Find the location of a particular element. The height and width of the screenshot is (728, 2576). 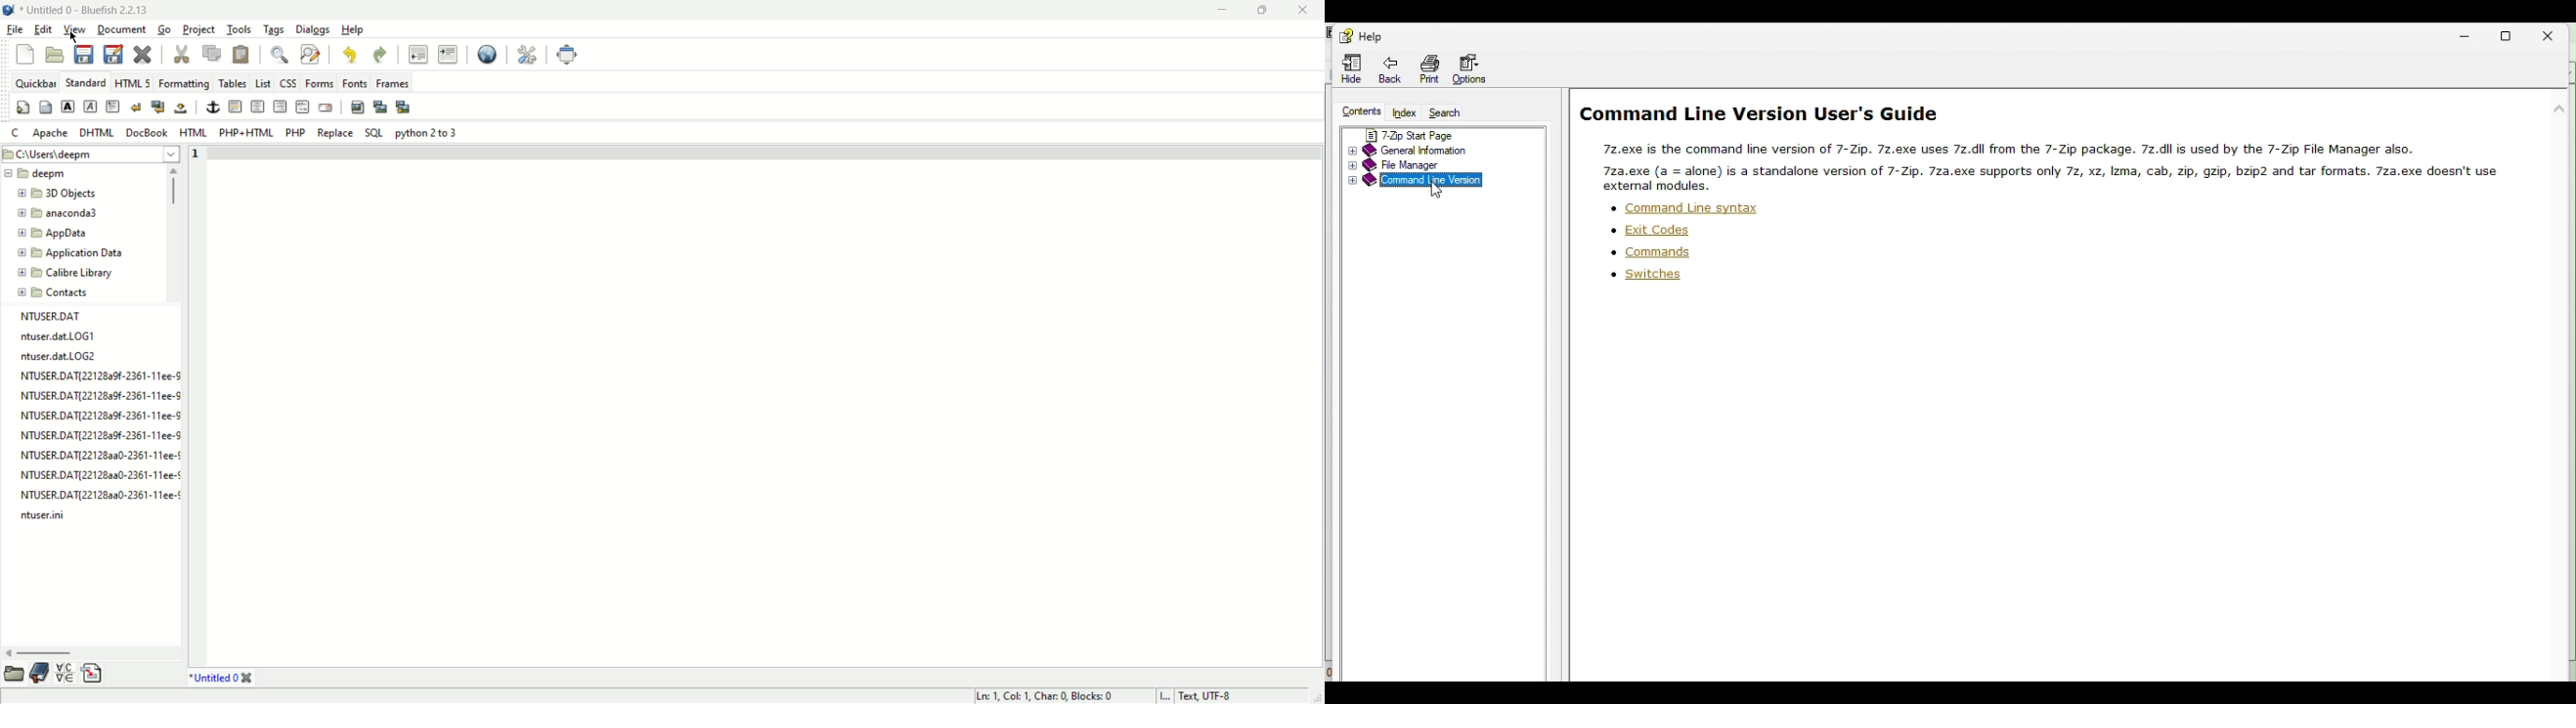

right justify is located at coordinates (279, 107).